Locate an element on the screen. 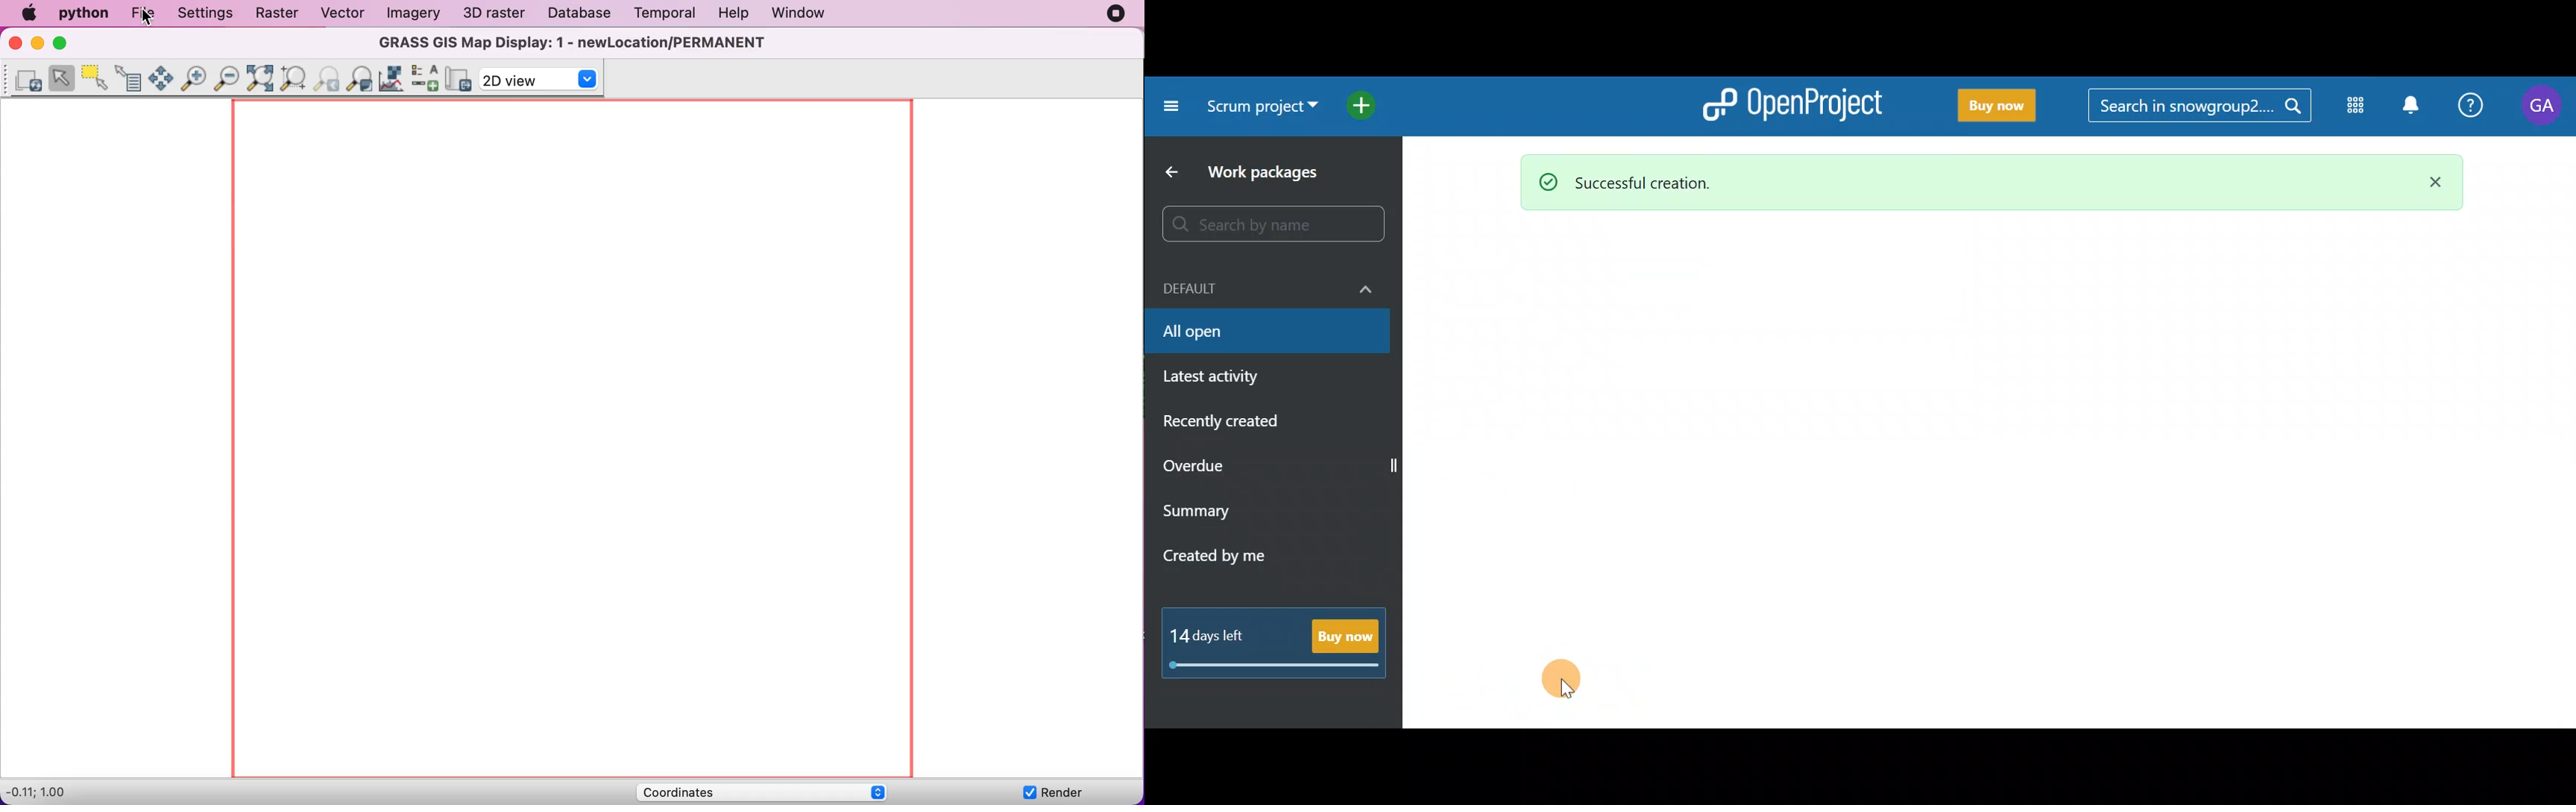  Recently created is located at coordinates (1262, 423).